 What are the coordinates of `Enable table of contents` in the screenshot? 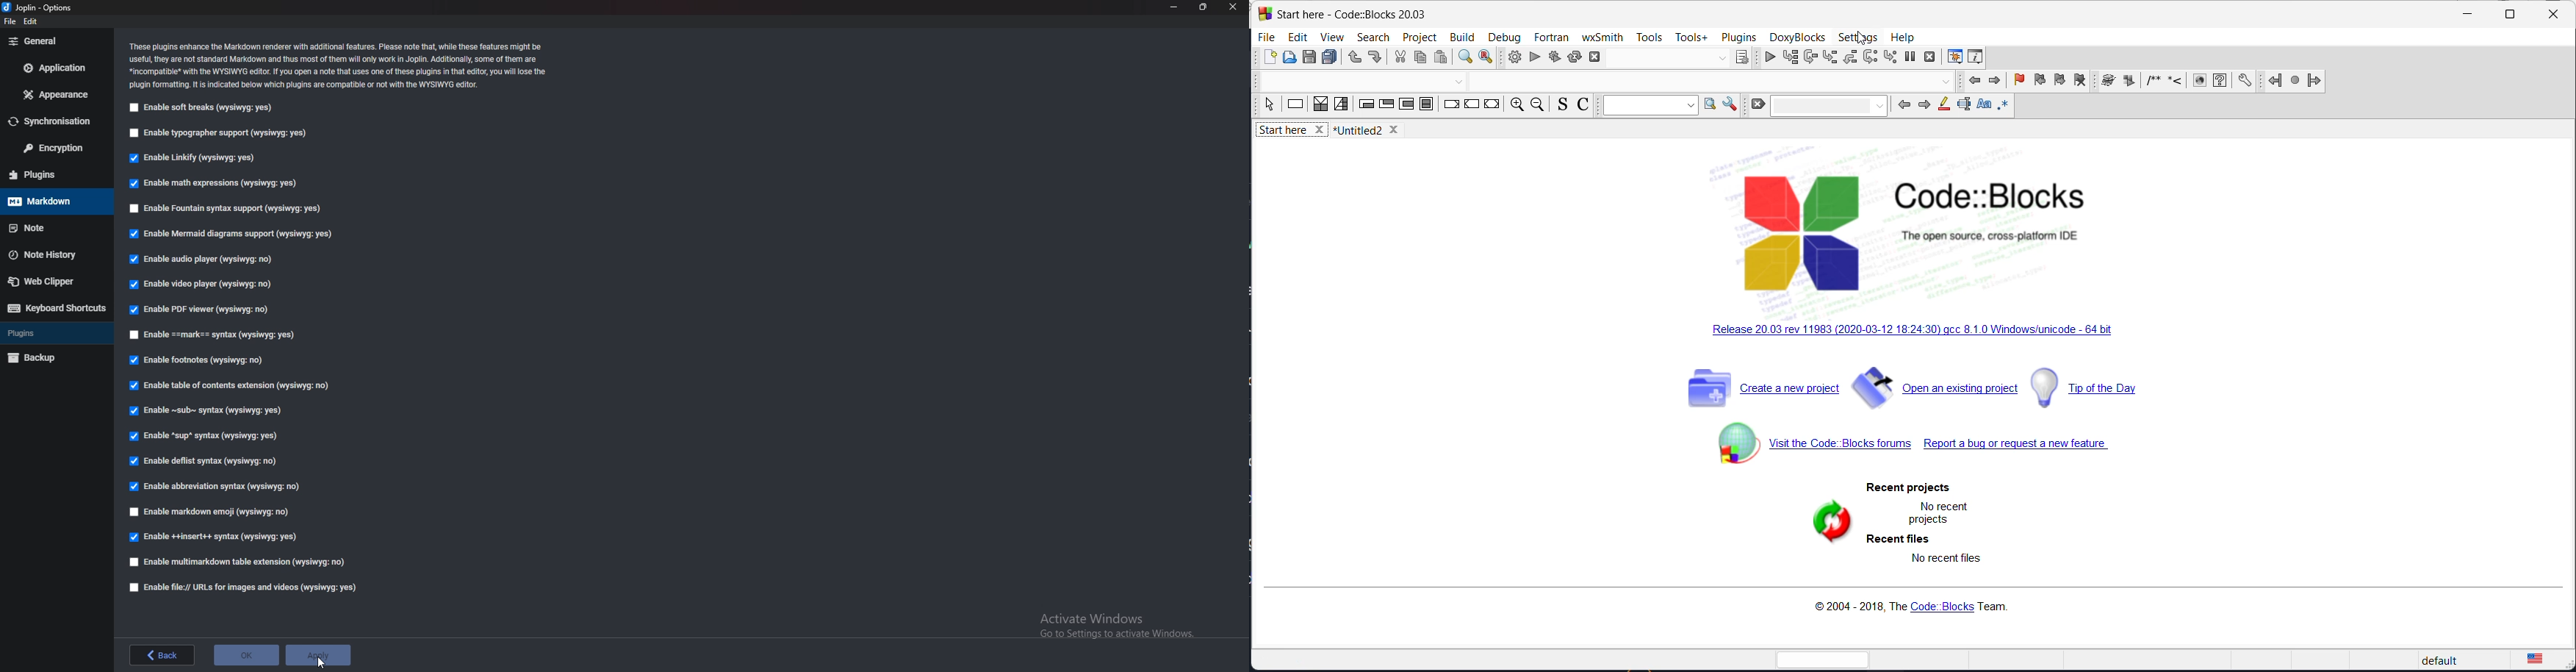 It's located at (233, 385).